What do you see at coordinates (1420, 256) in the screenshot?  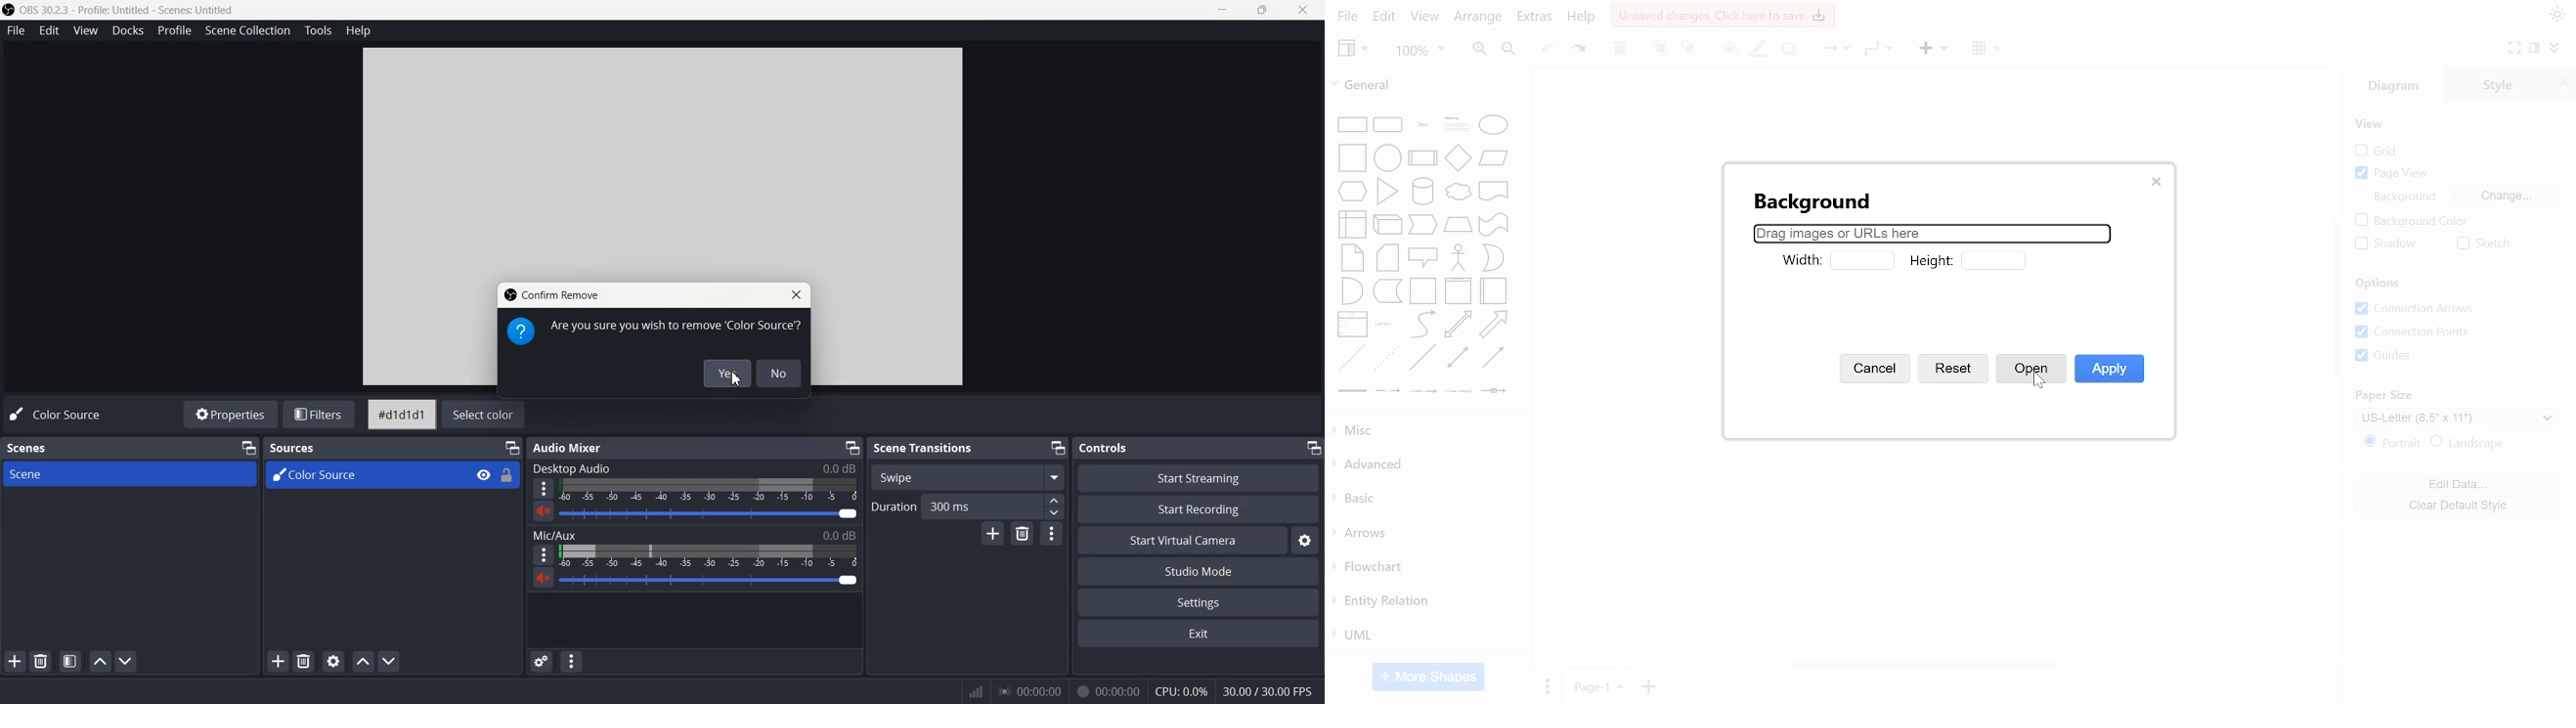 I see `general shapes` at bounding box center [1420, 256].